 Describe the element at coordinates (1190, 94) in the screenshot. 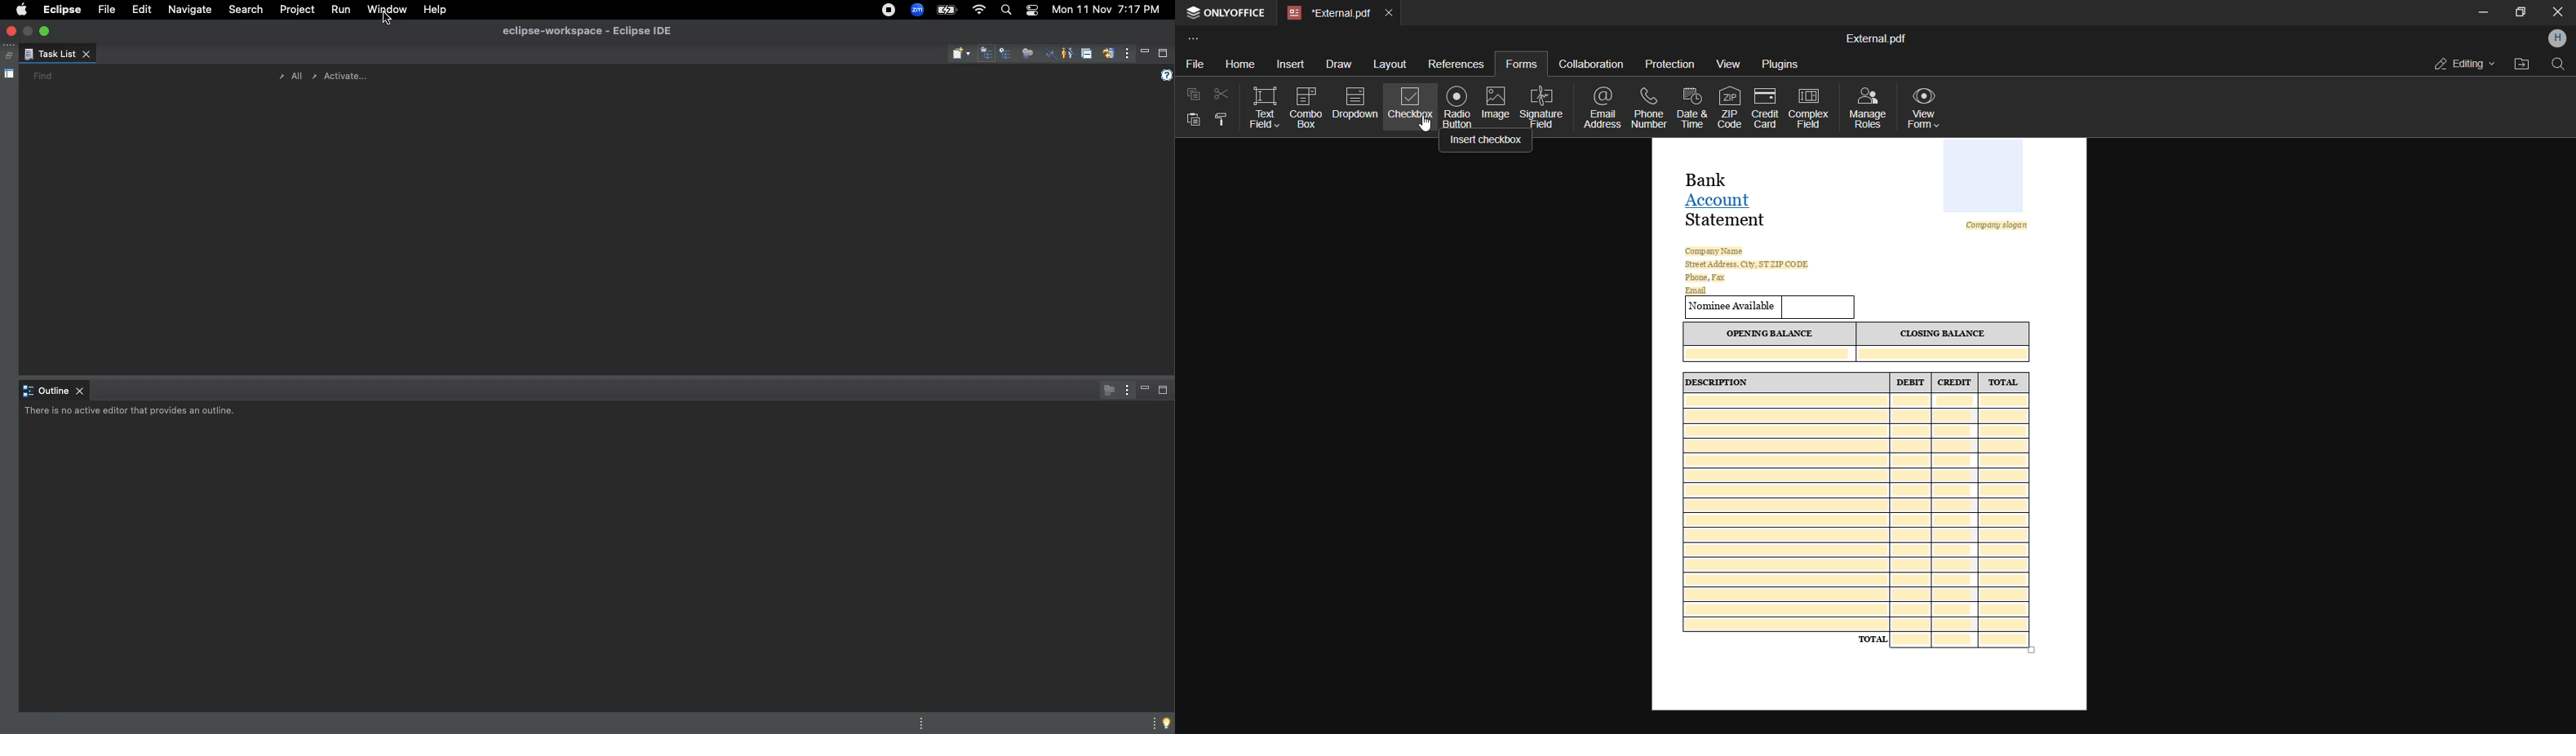

I see `copy` at that location.